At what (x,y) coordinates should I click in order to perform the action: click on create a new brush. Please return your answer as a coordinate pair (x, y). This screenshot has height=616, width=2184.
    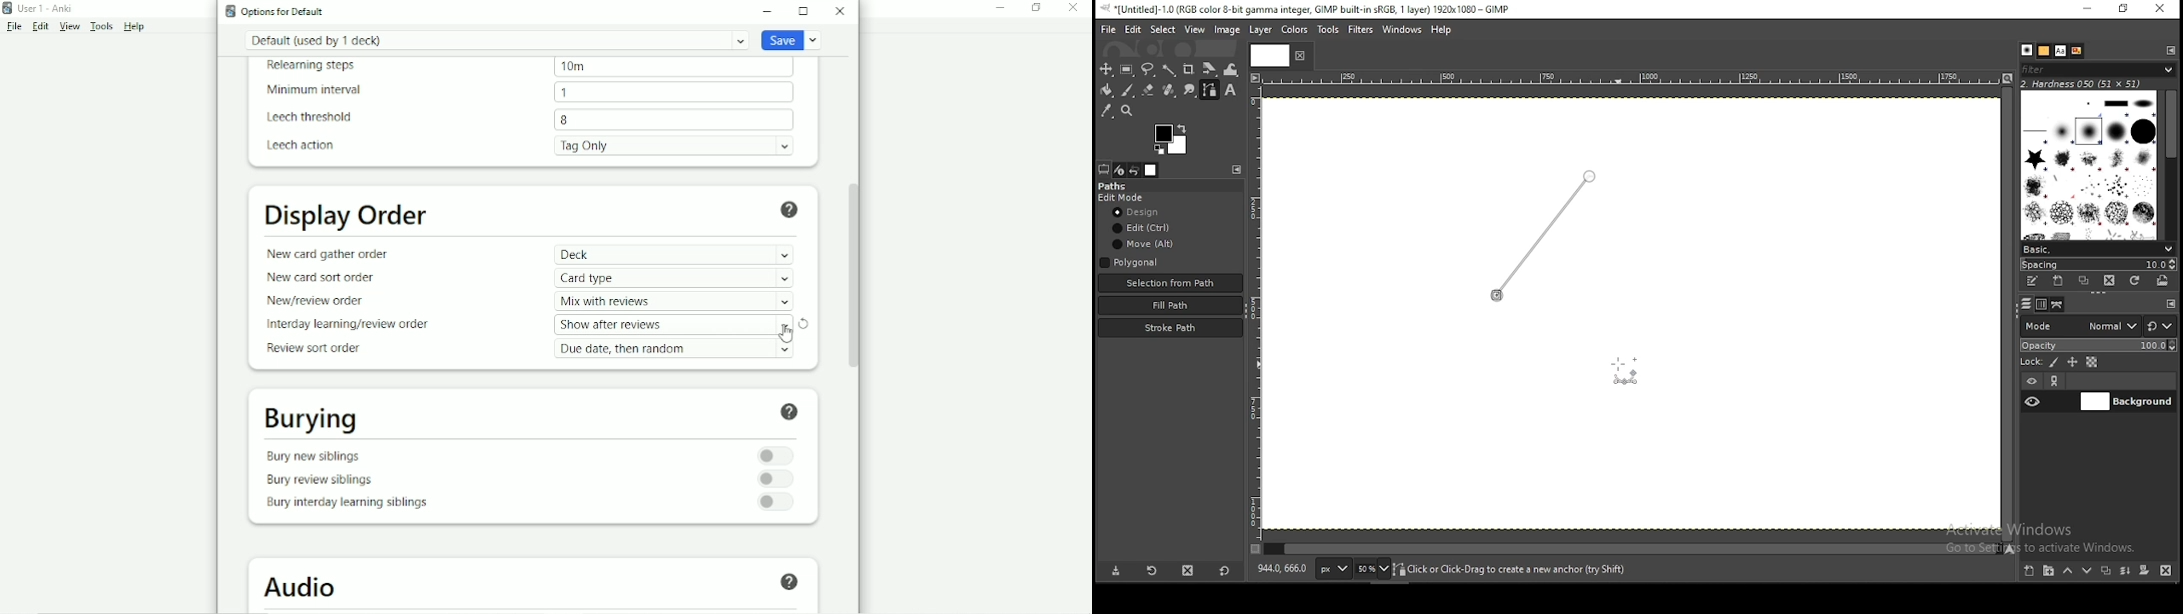
    Looking at the image, I should click on (2060, 281).